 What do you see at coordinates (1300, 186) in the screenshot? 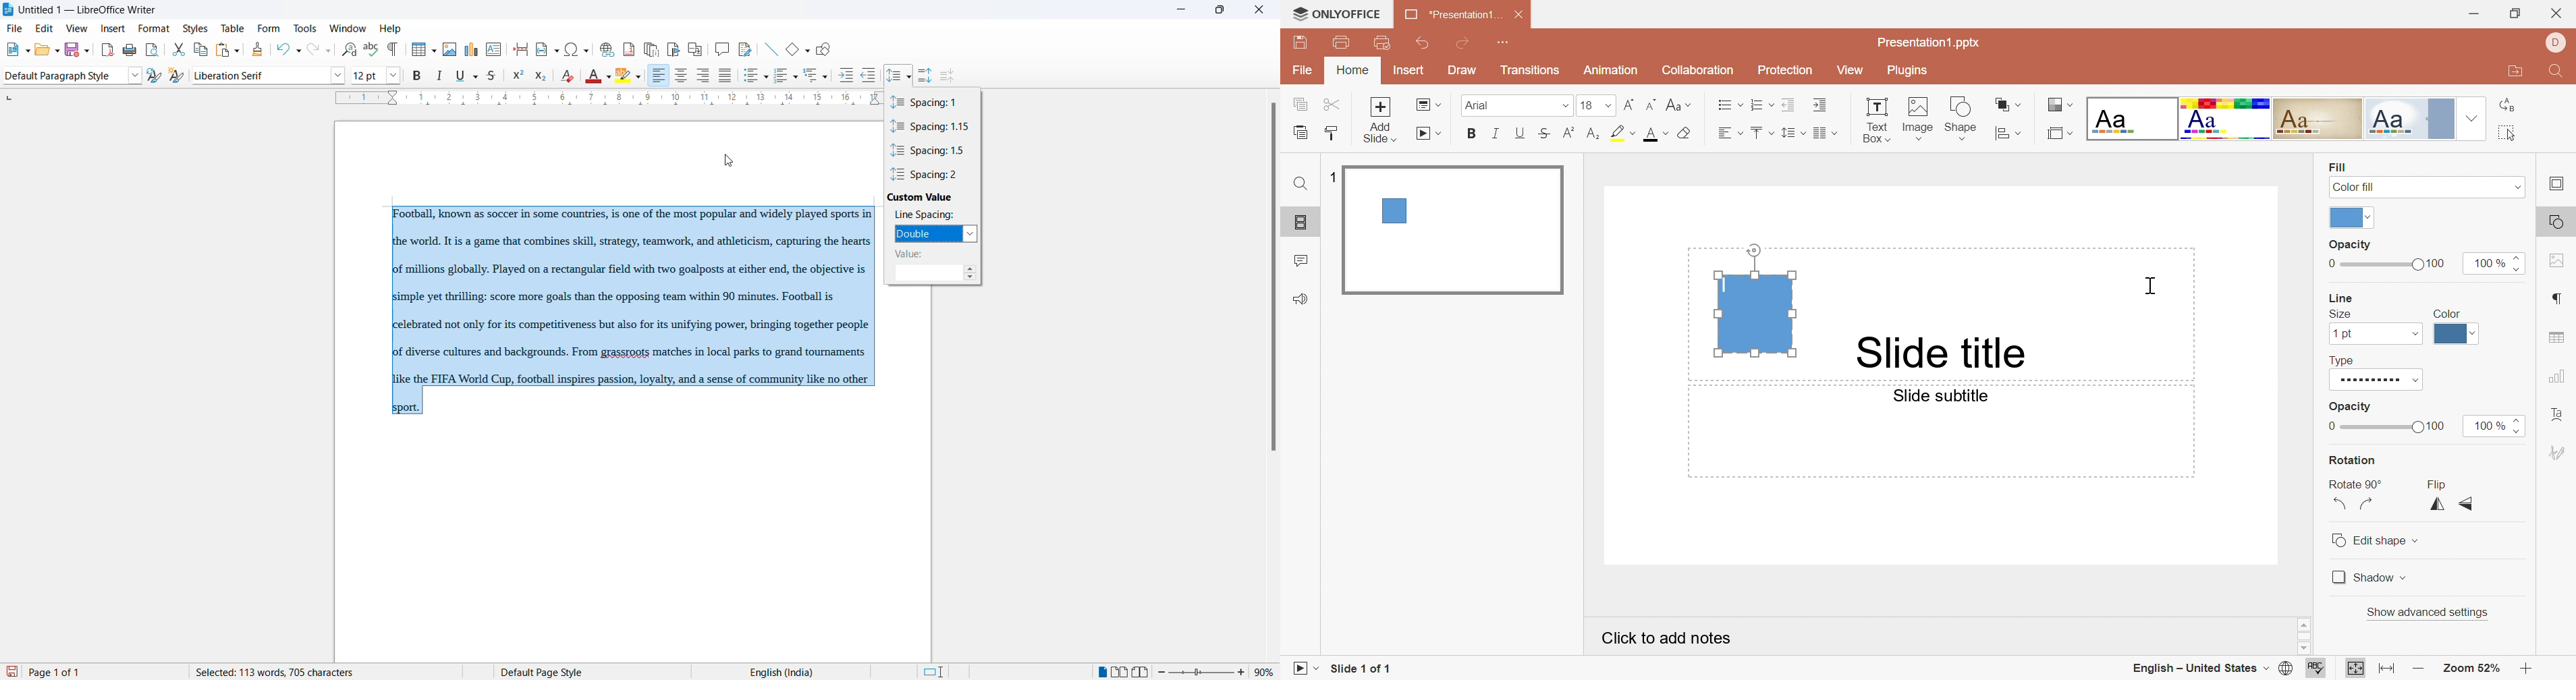
I see `Find` at bounding box center [1300, 186].